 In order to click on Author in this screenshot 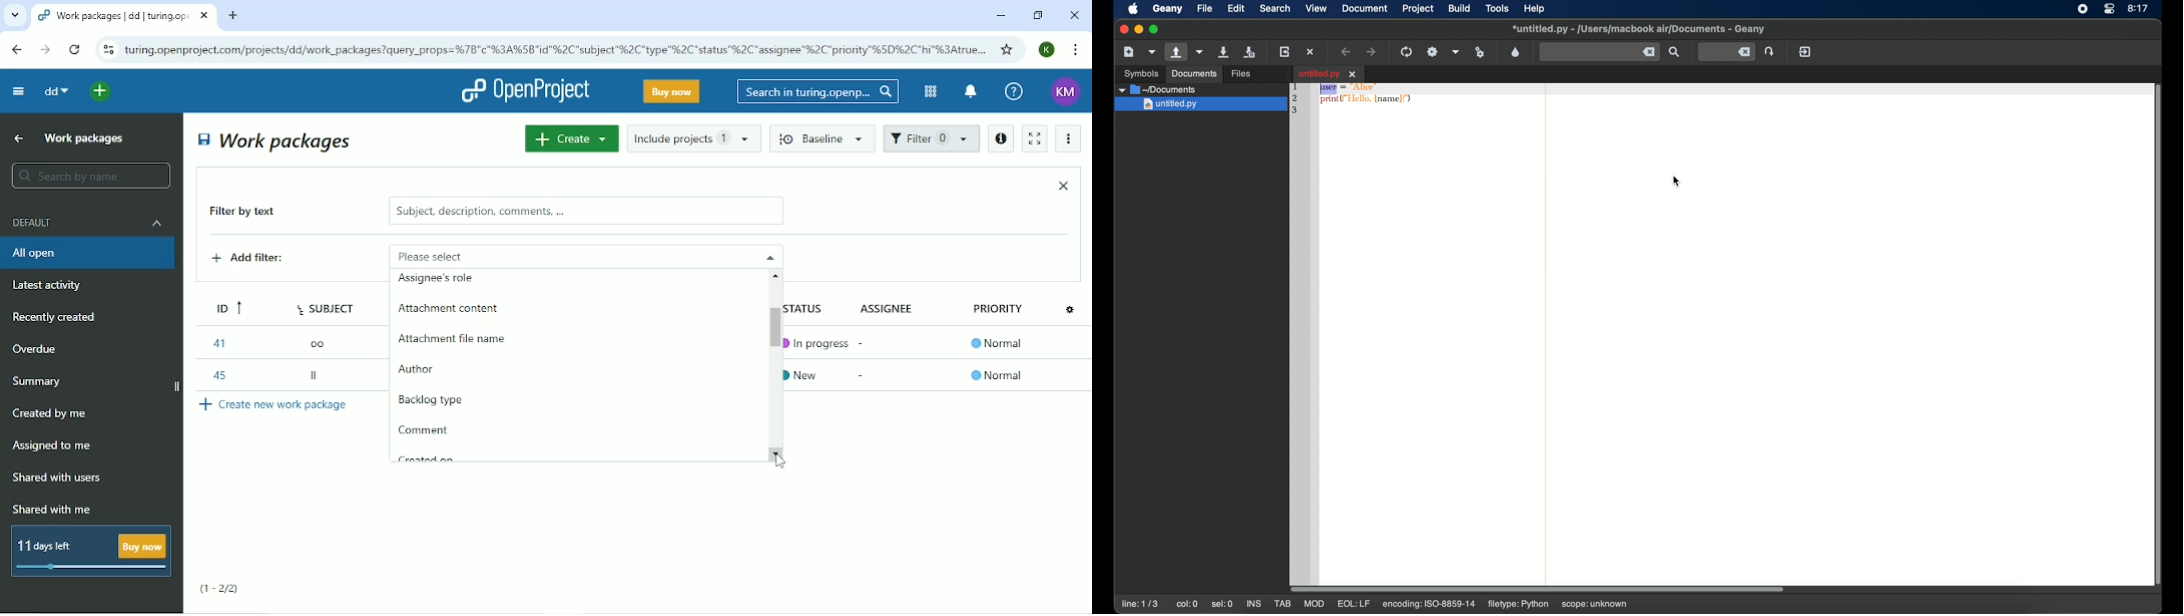, I will do `click(414, 372)`.